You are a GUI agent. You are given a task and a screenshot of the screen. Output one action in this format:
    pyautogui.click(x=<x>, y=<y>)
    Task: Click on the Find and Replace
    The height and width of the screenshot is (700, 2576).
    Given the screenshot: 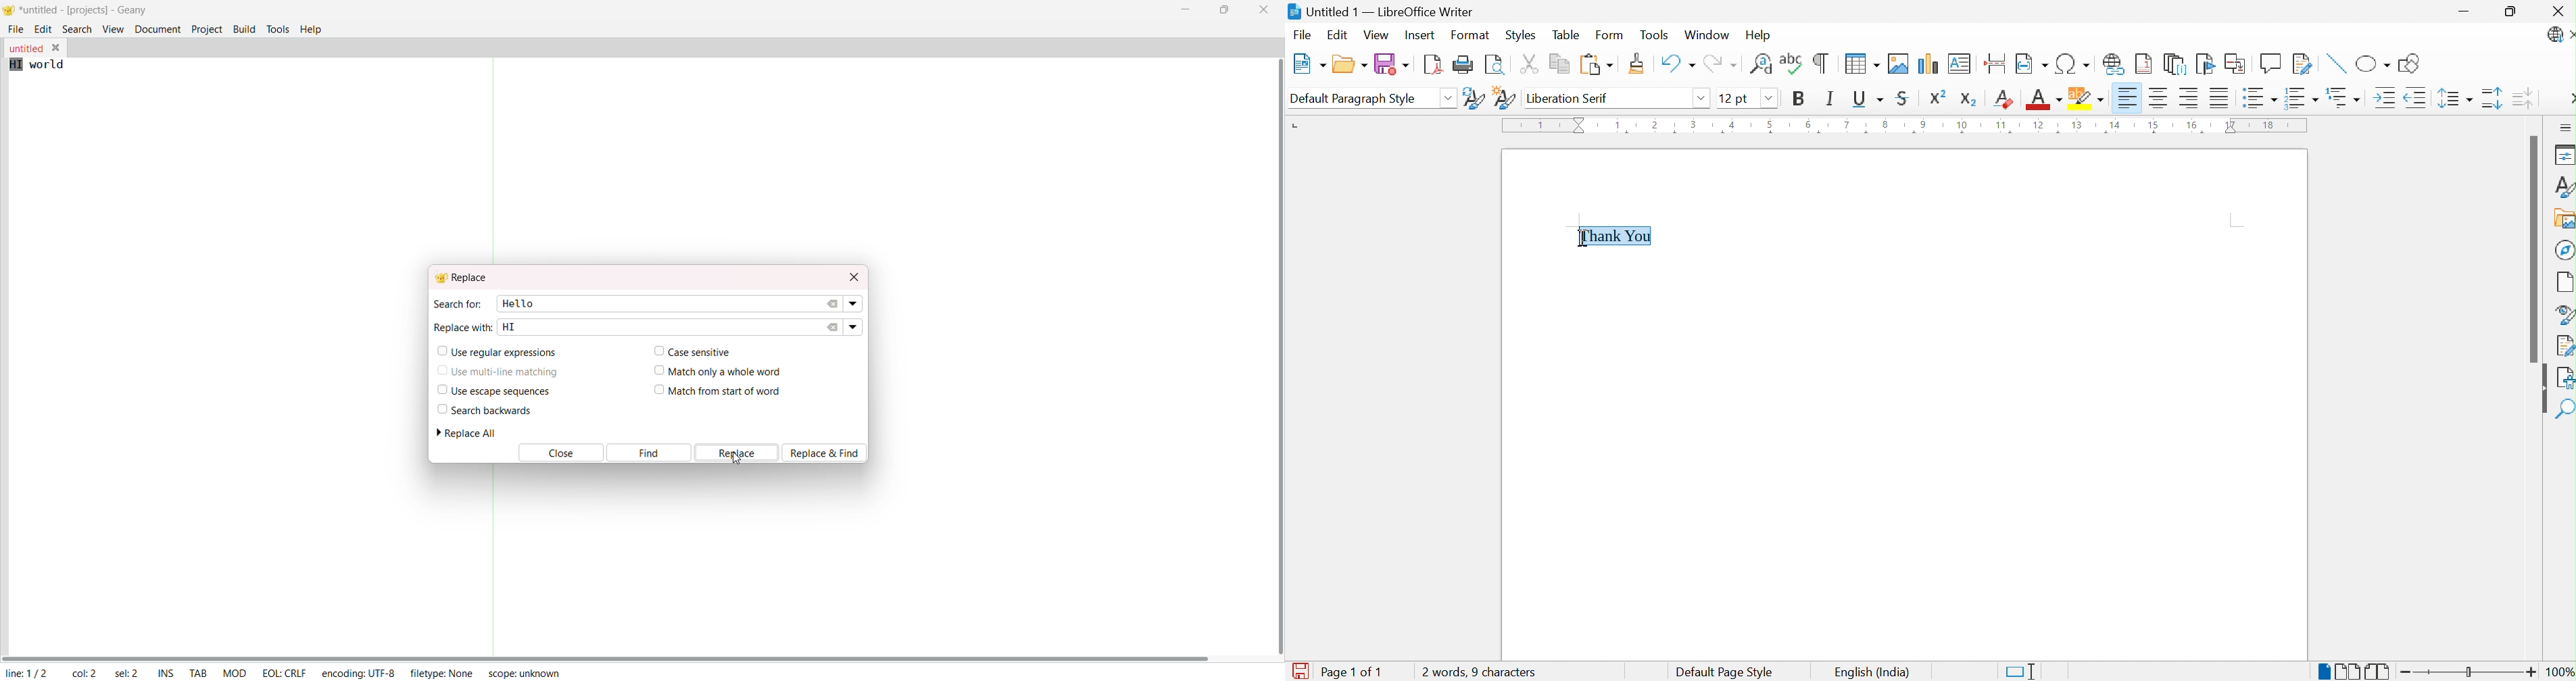 What is the action you would take?
    pyautogui.click(x=1760, y=64)
    